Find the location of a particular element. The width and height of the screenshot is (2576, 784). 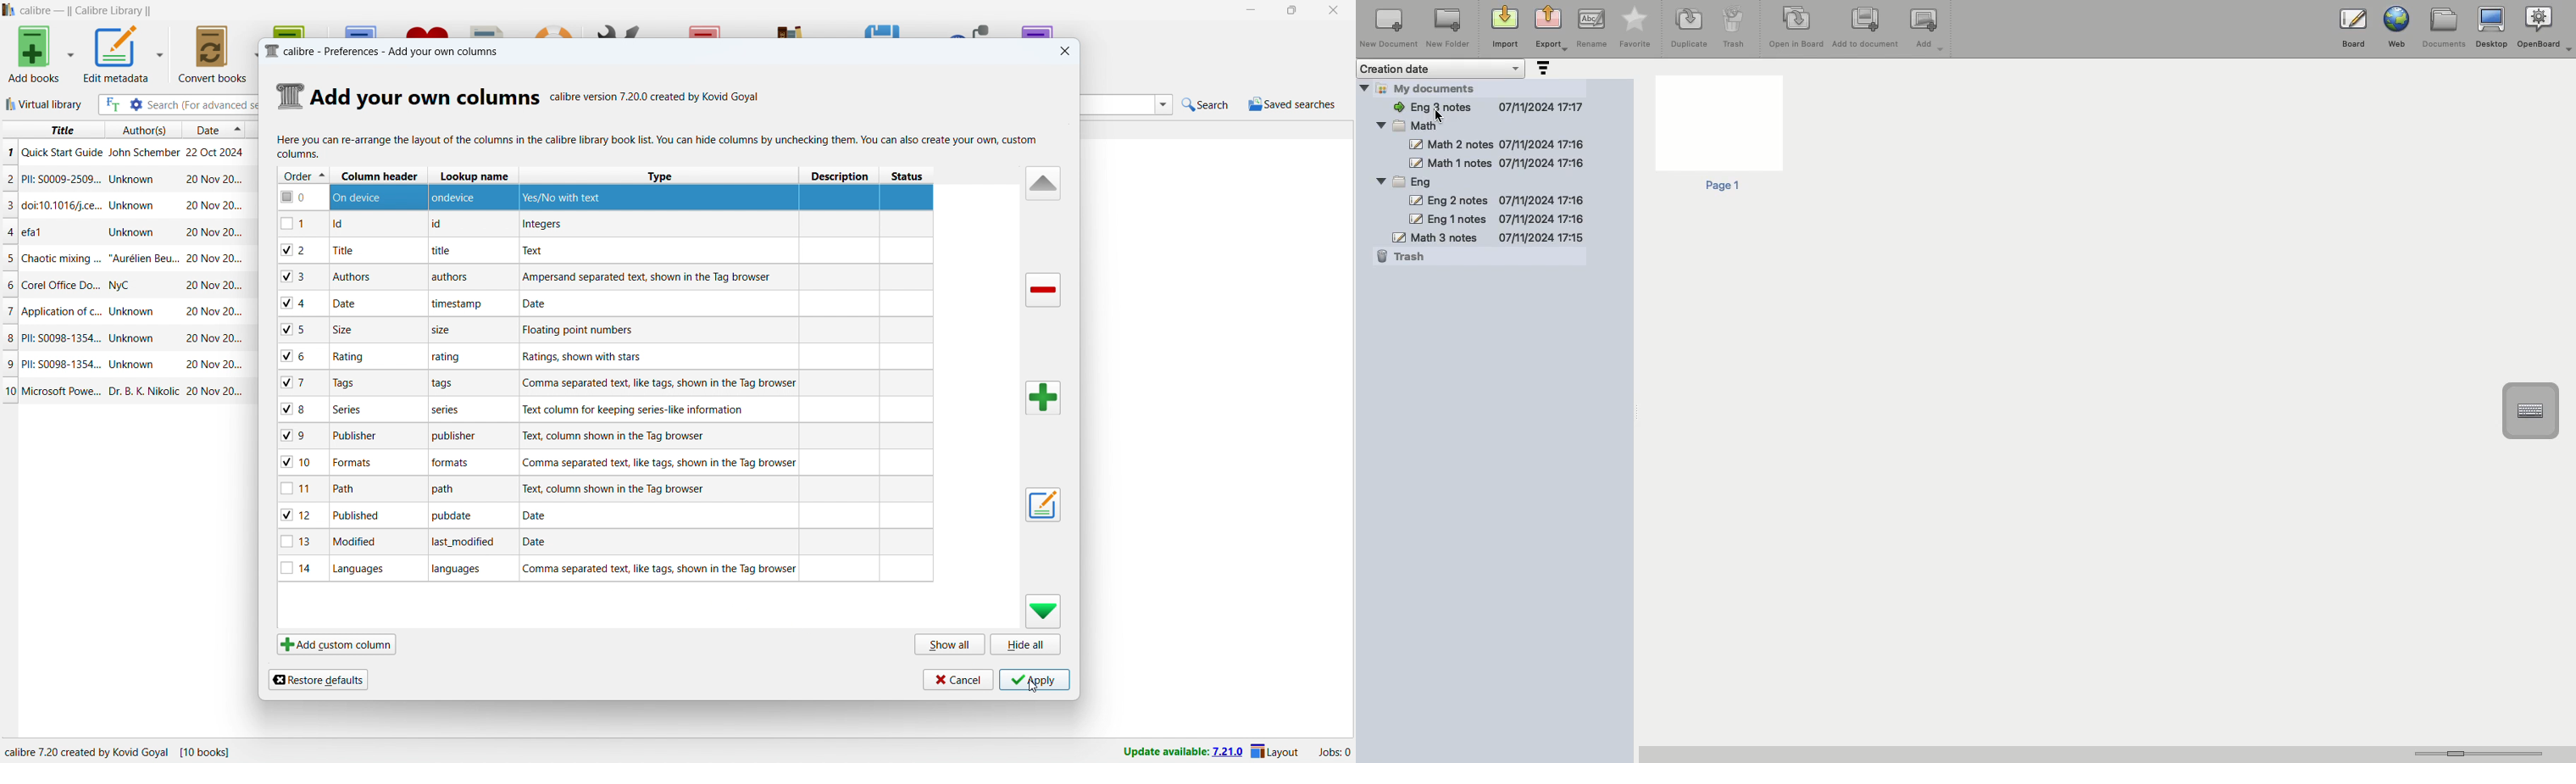

title is located at coordinates (85, 11).